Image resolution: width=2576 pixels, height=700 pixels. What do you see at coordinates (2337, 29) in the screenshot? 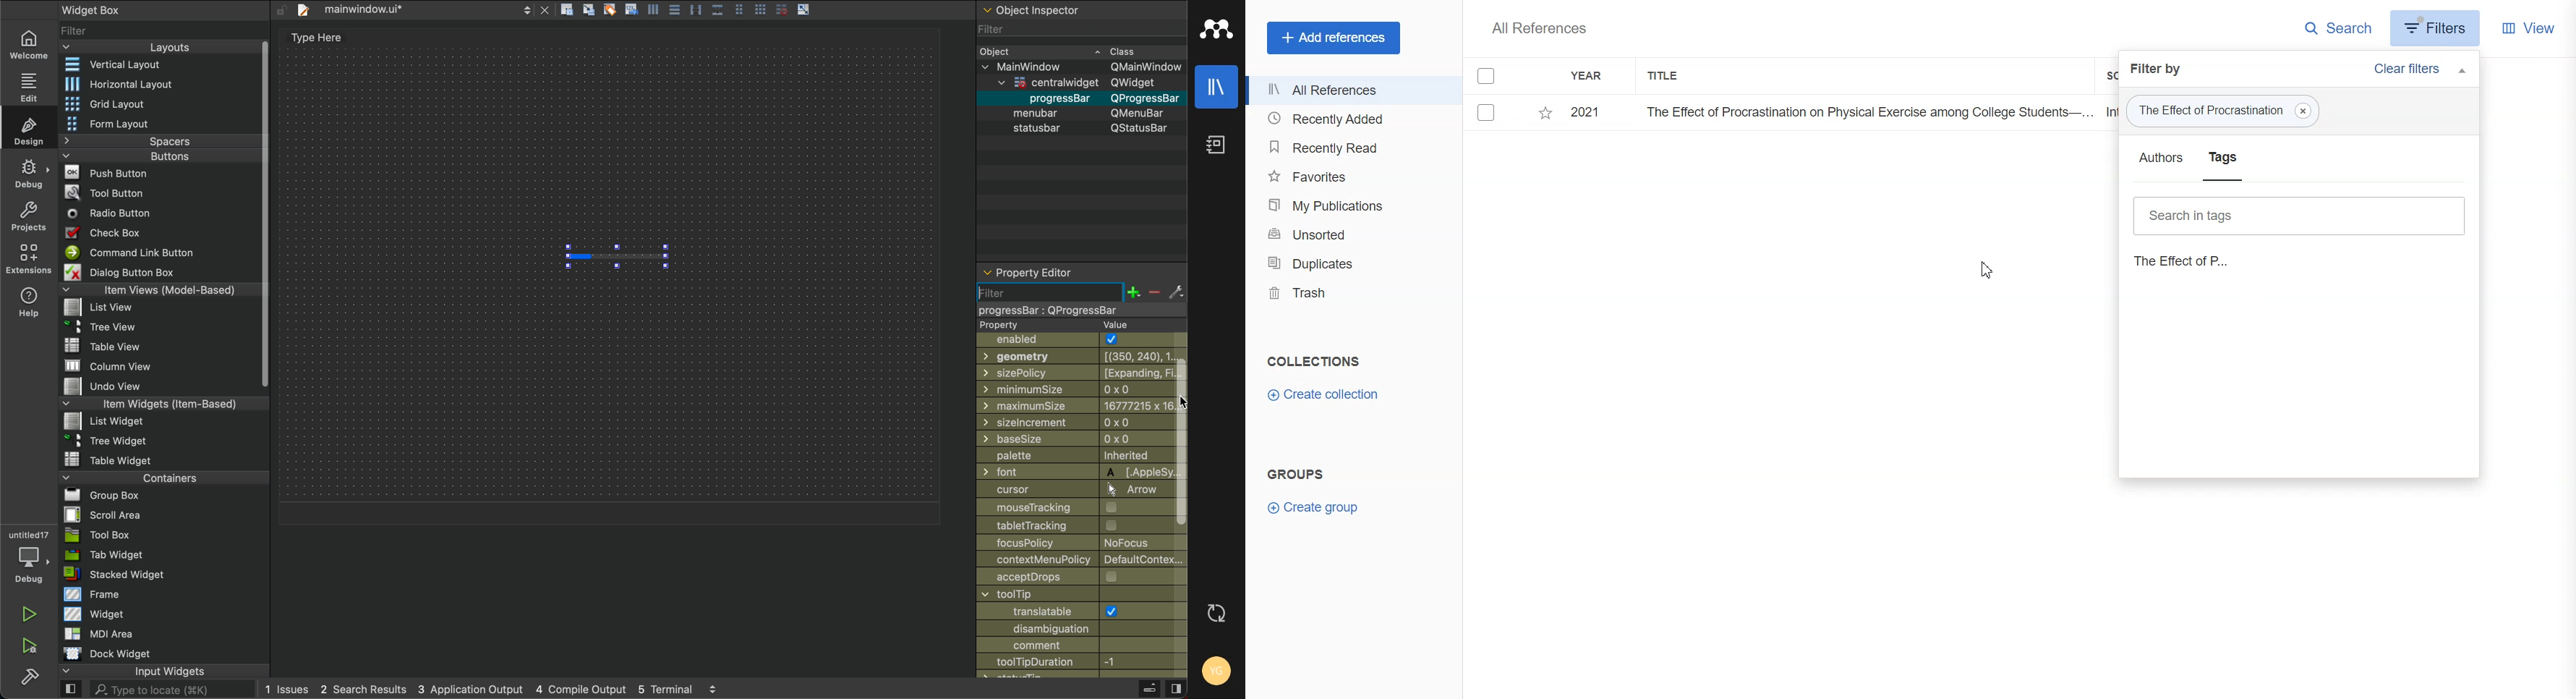
I see `Search` at bounding box center [2337, 29].